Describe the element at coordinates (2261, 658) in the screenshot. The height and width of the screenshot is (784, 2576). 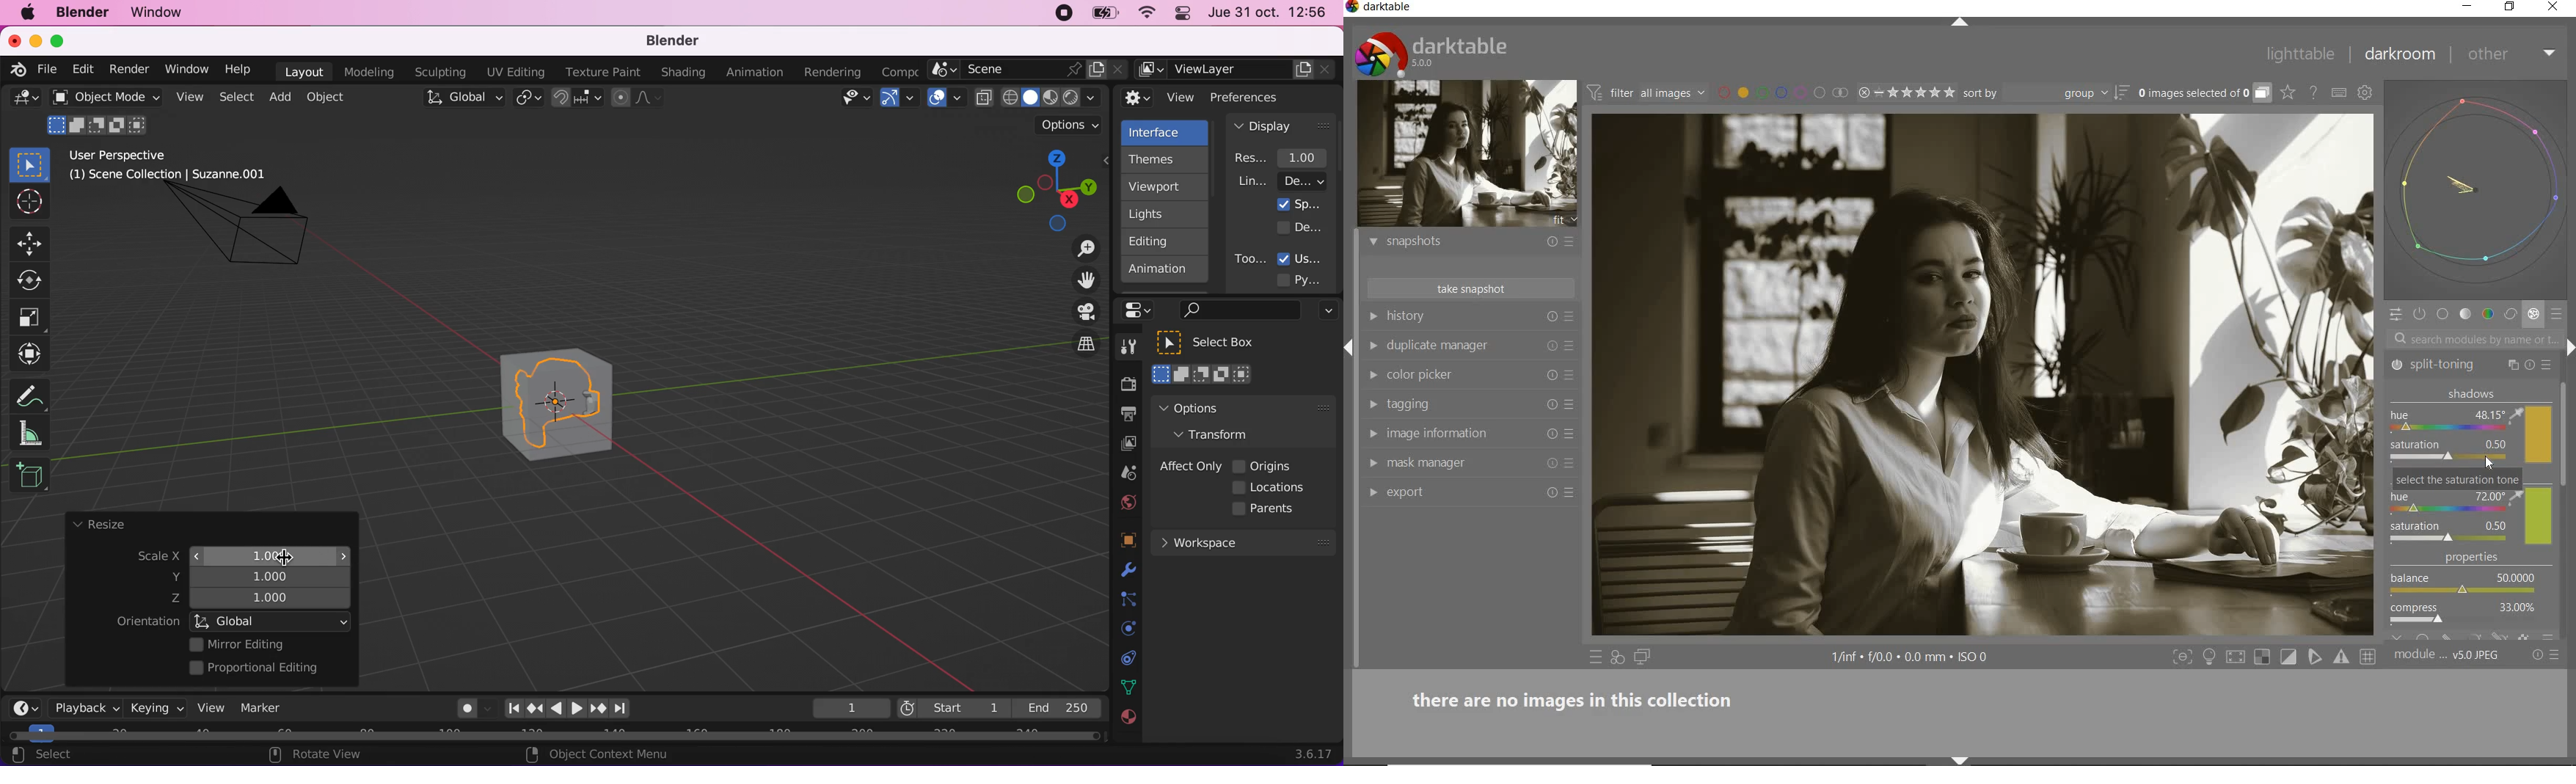
I see `shift+o` at that location.